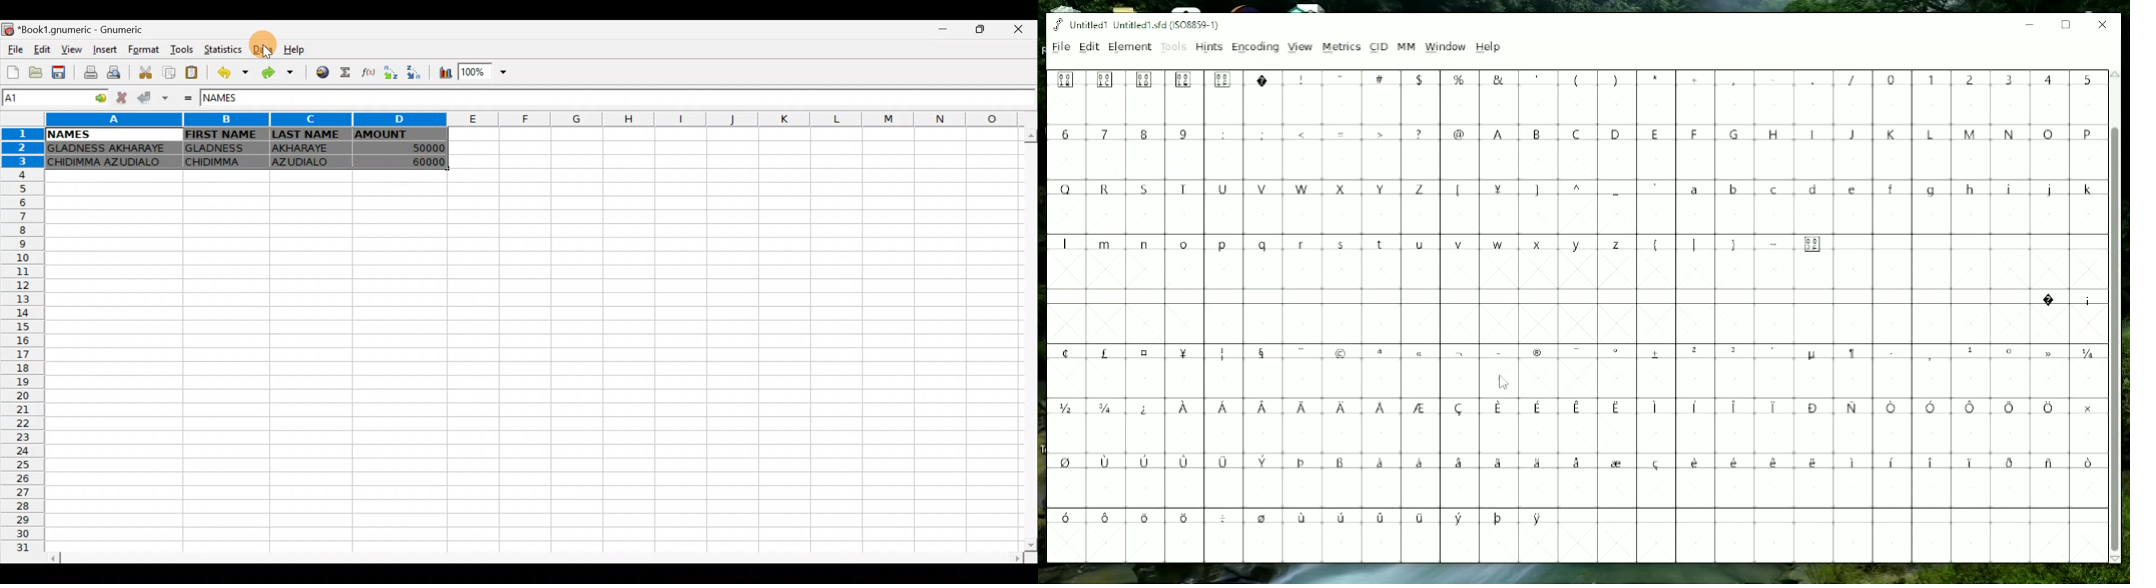 This screenshot has width=2156, height=588. What do you see at coordinates (944, 32) in the screenshot?
I see `Minimize` at bounding box center [944, 32].